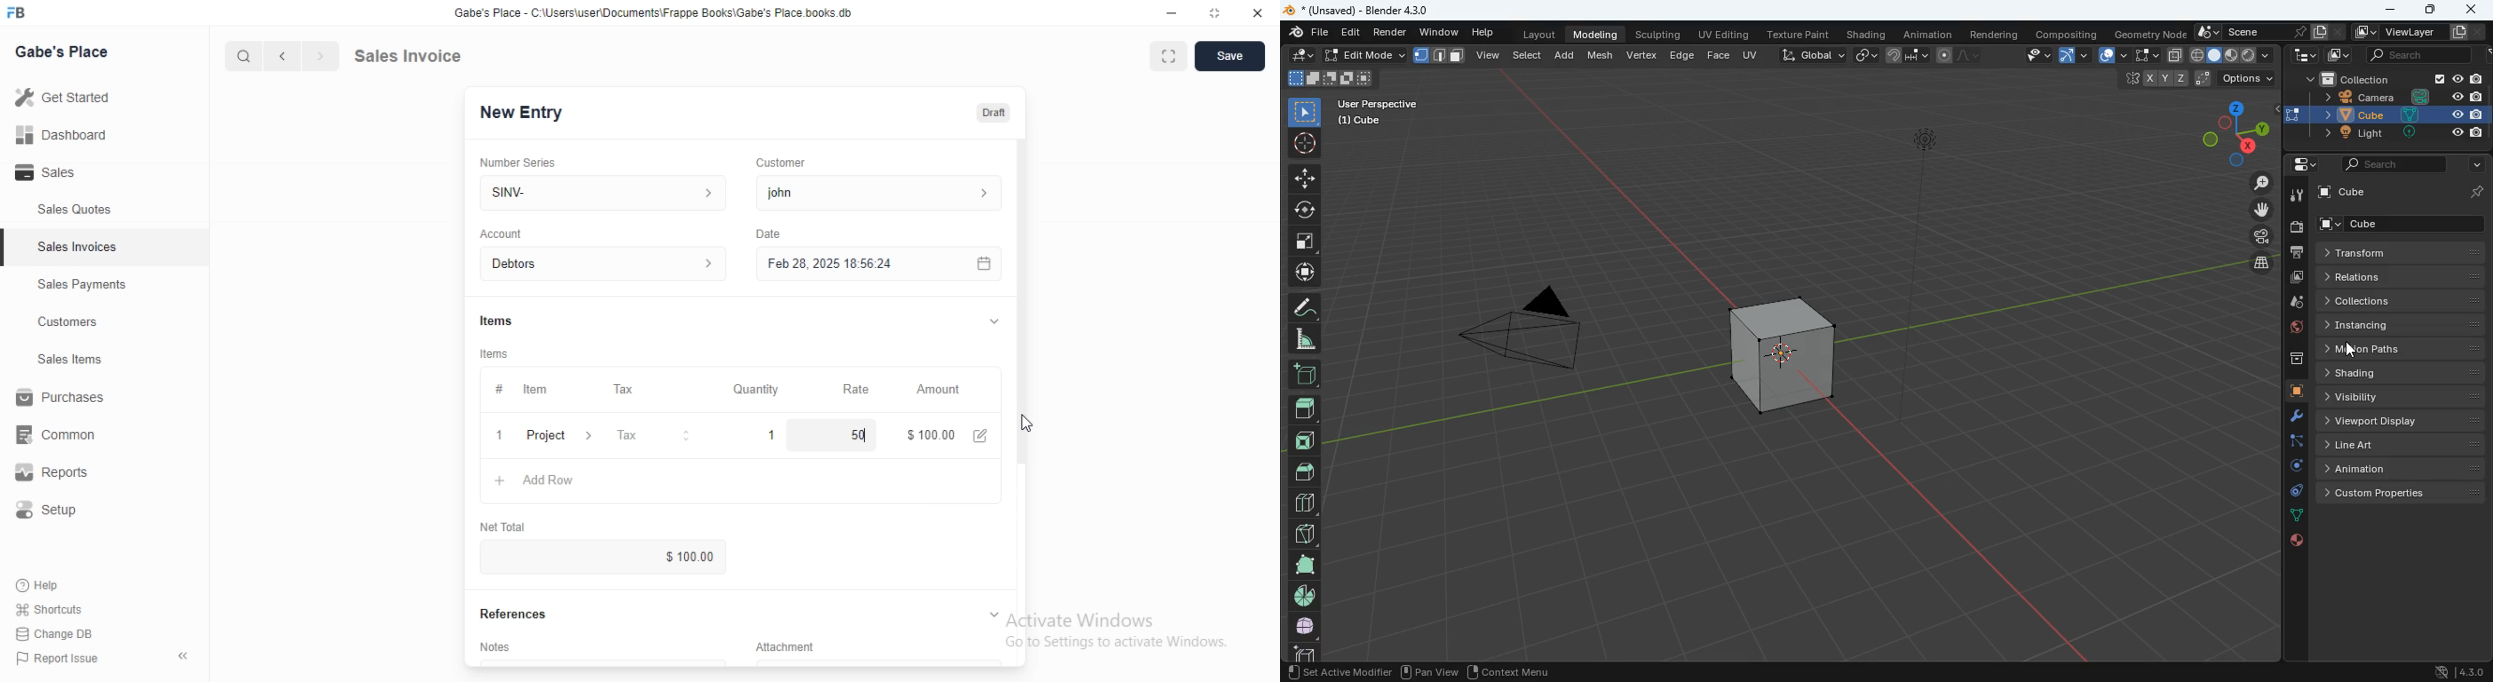 This screenshot has width=2520, height=700. Describe the element at coordinates (64, 175) in the screenshot. I see `- Sales` at that location.